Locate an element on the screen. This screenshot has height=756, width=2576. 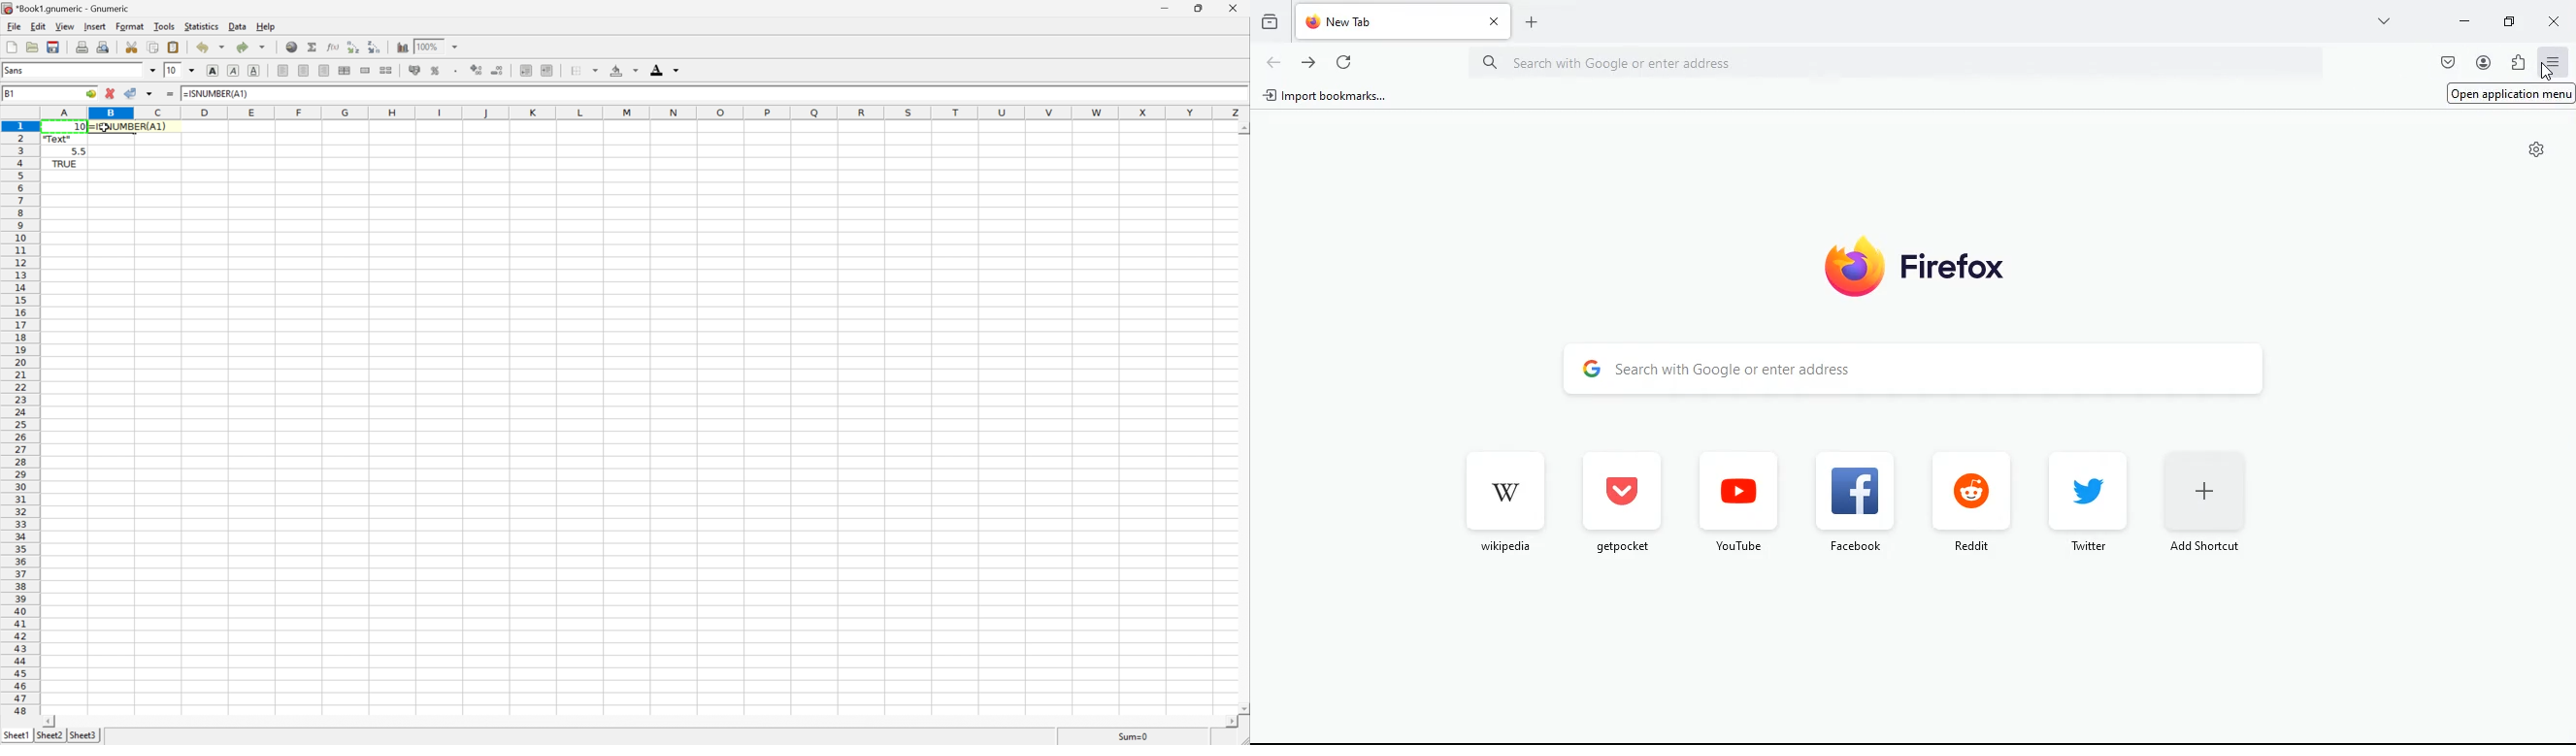
Decrease number of decimals displayed is located at coordinates (498, 71).